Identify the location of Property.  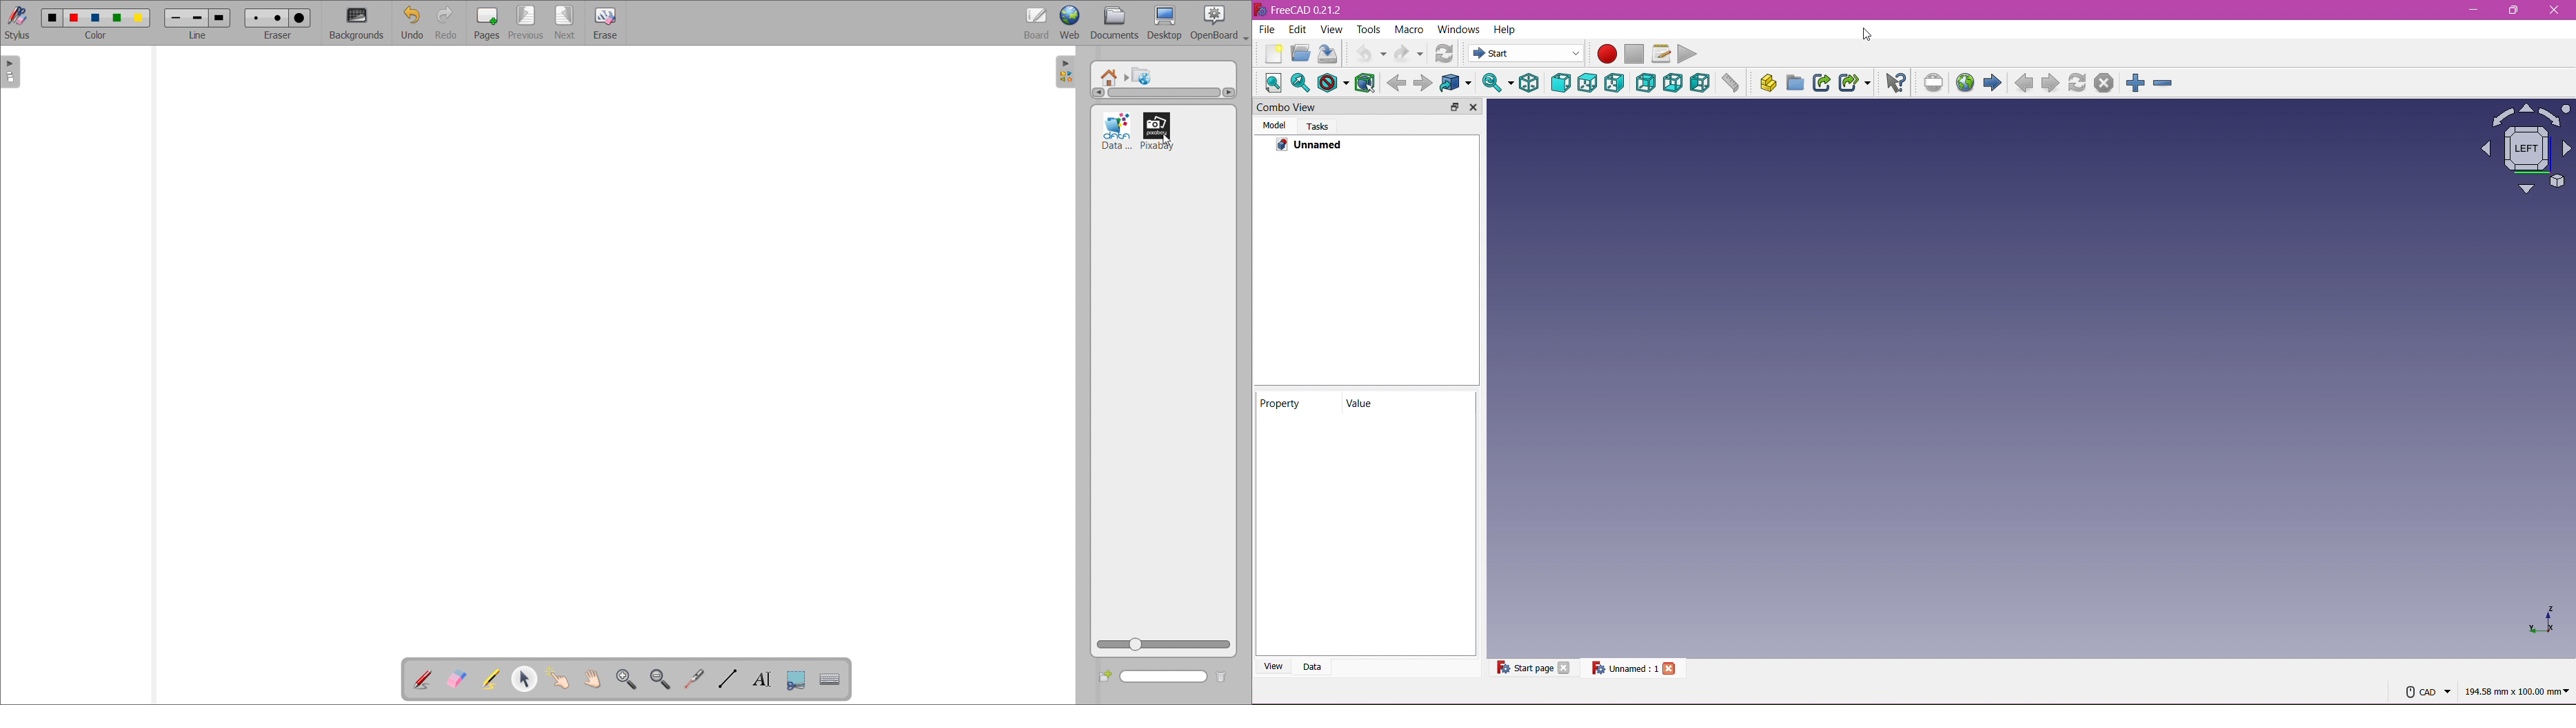
(1295, 402).